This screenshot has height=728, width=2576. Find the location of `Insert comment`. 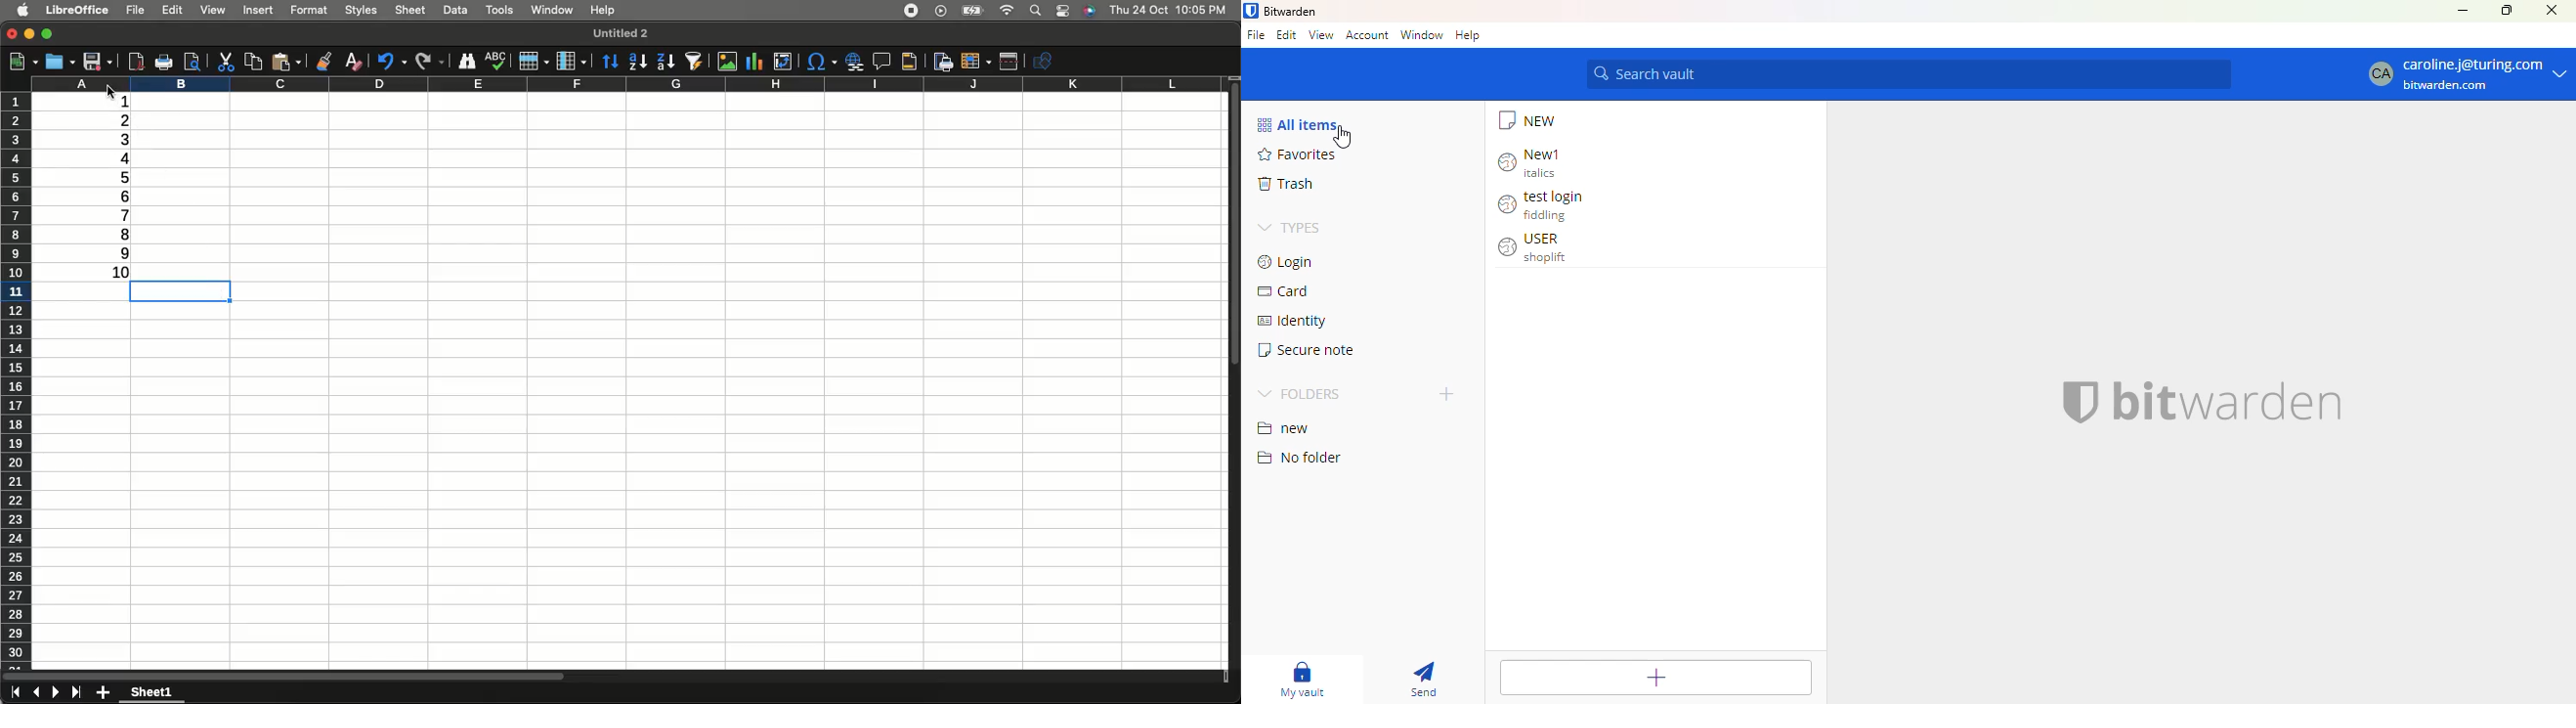

Insert comment is located at coordinates (879, 61).